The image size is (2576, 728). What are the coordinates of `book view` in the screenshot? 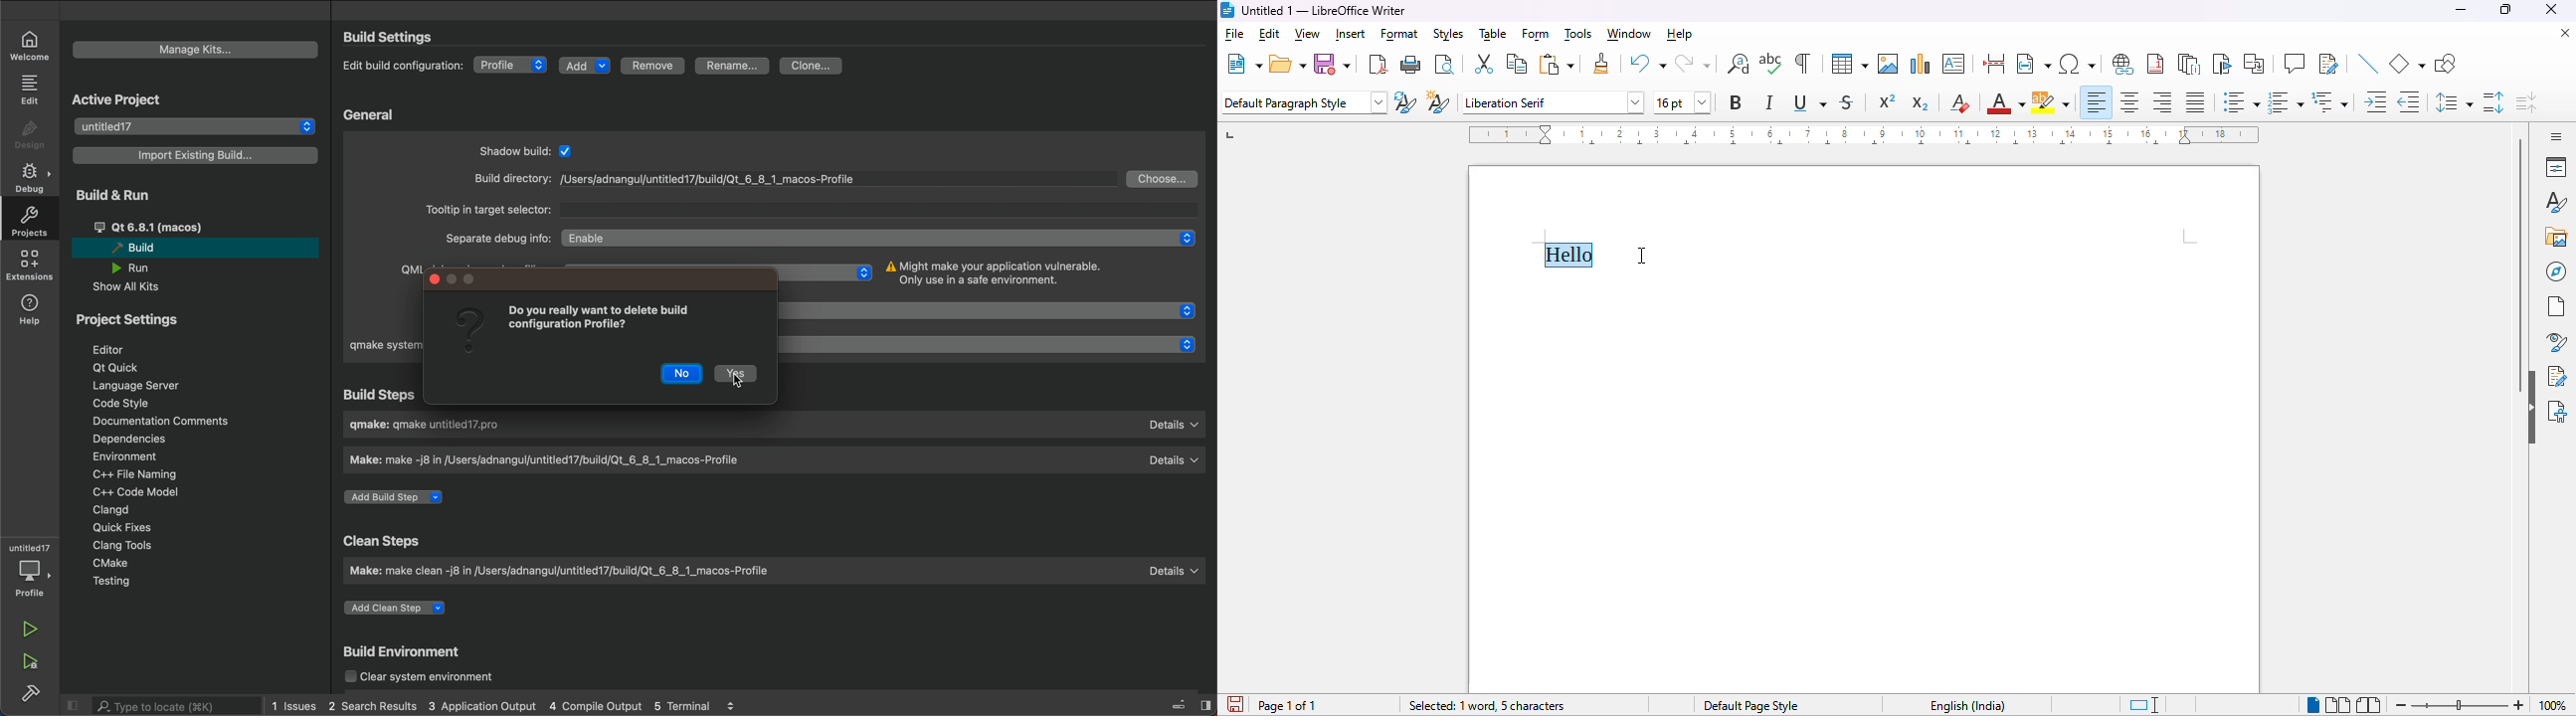 It's located at (2370, 705).